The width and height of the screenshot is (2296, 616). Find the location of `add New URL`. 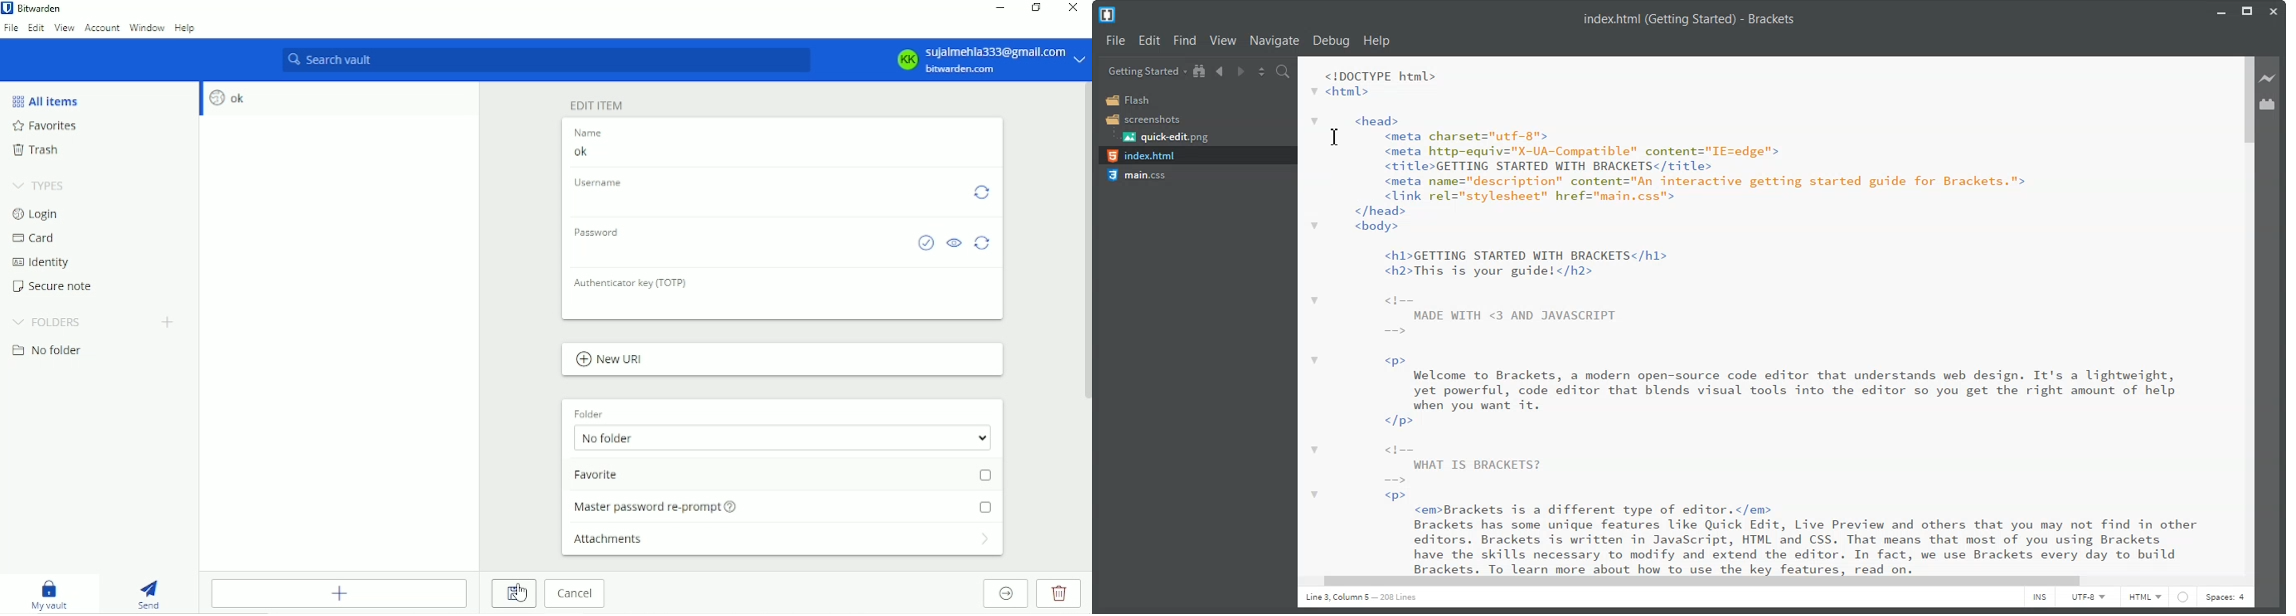

add New URL is located at coordinates (611, 360).